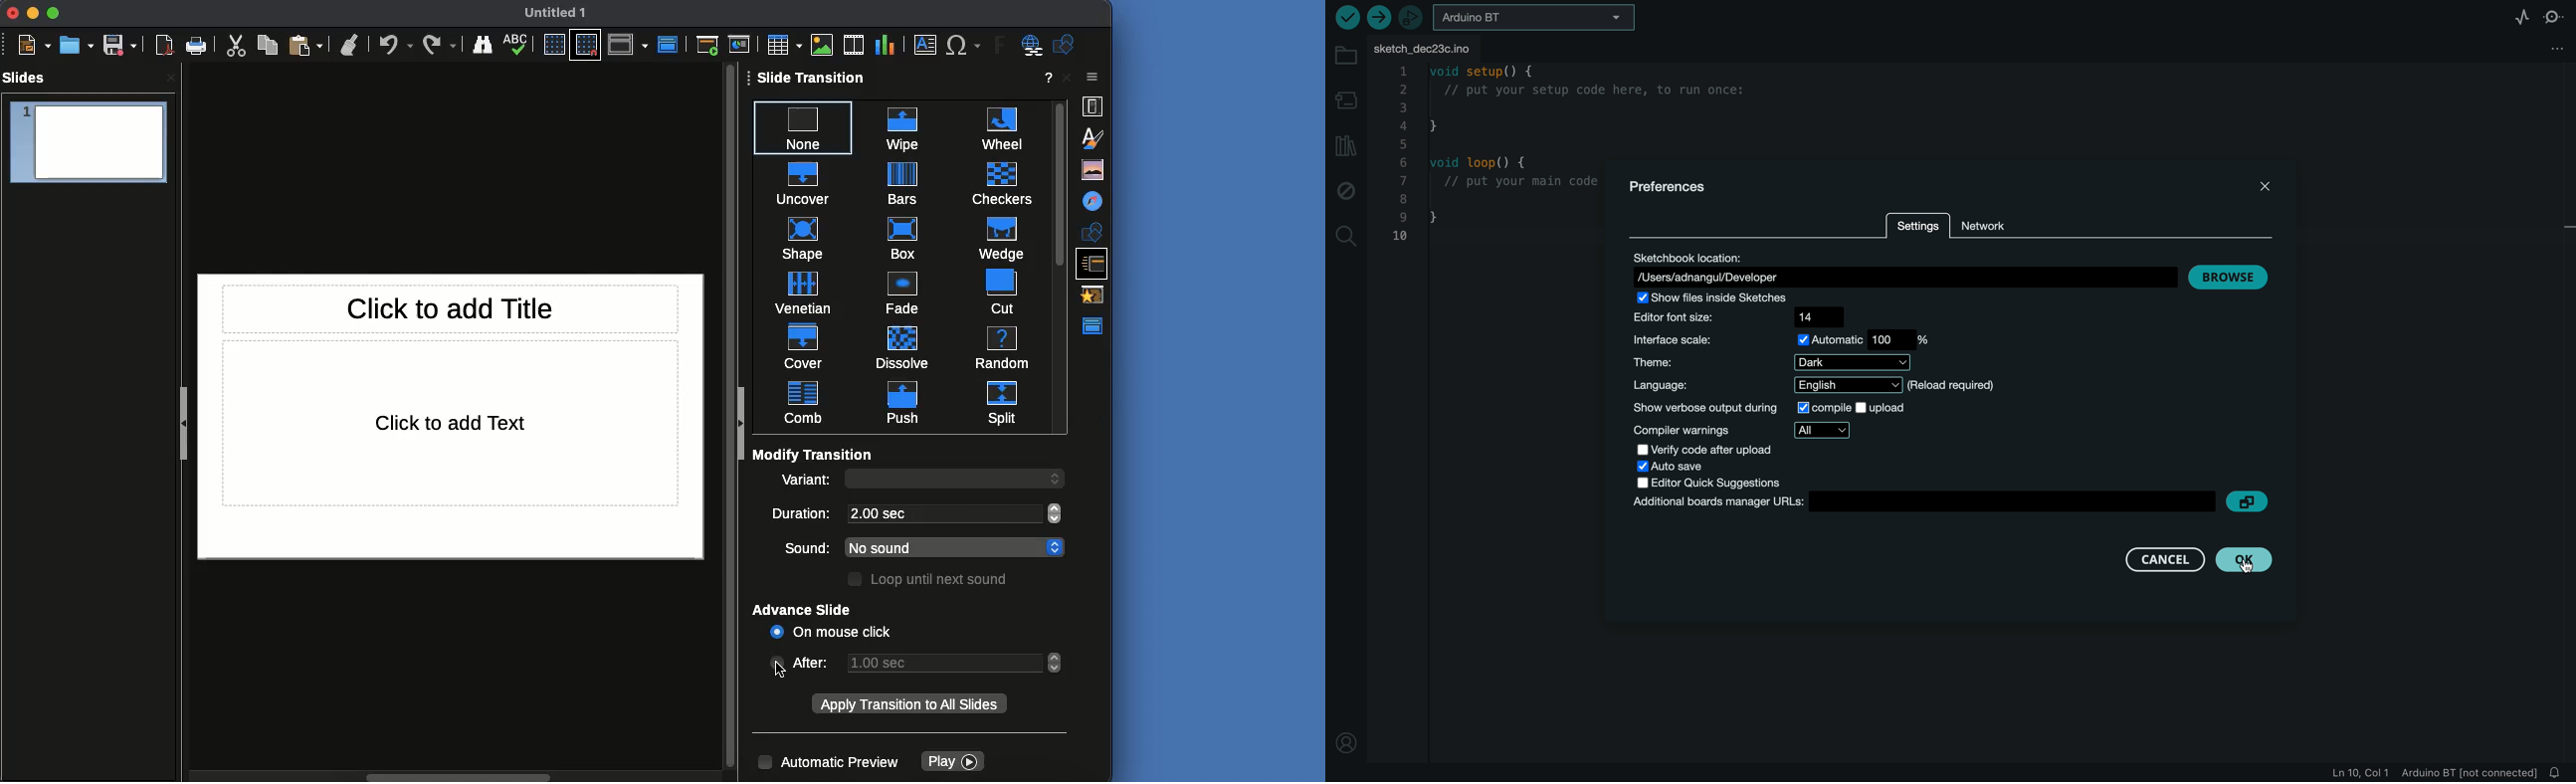 The width and height of the screenshot is (2576, 784). Describe the element at coordinates (55, 14) in the screenshot. I see `Maximize` at that location.